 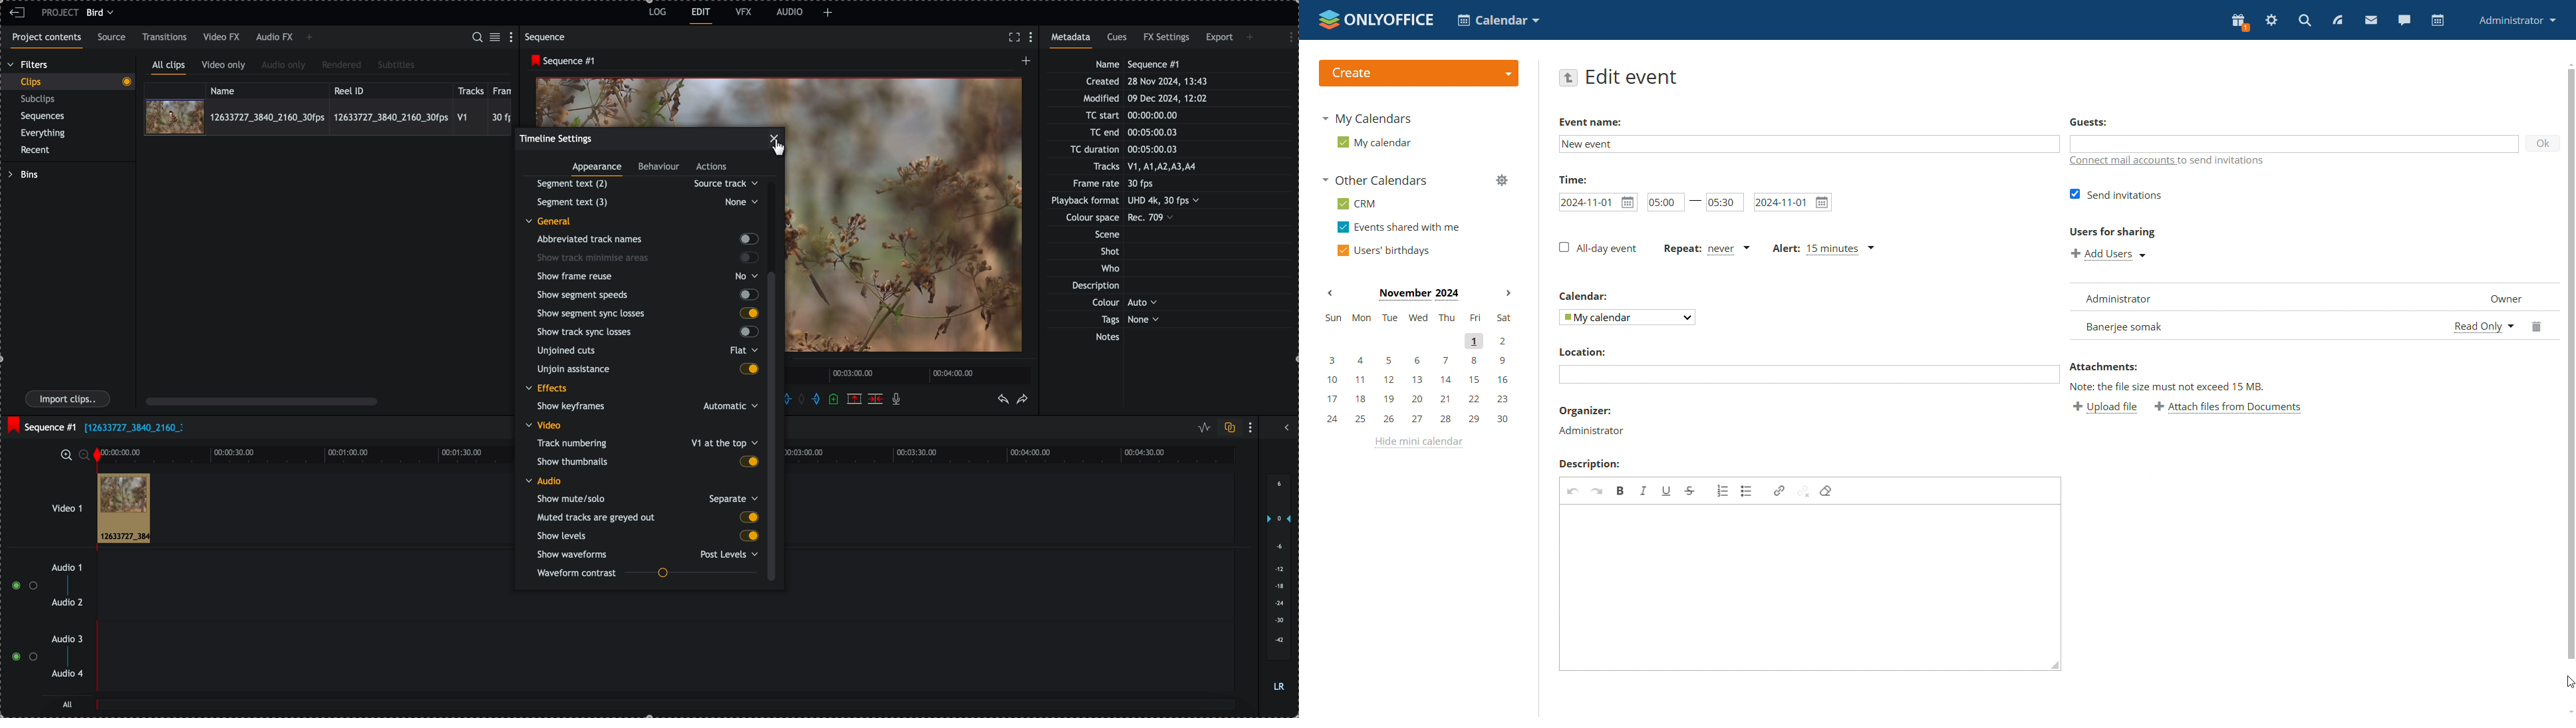 I want to click on waveform contrast, so click(x=647, y=574).